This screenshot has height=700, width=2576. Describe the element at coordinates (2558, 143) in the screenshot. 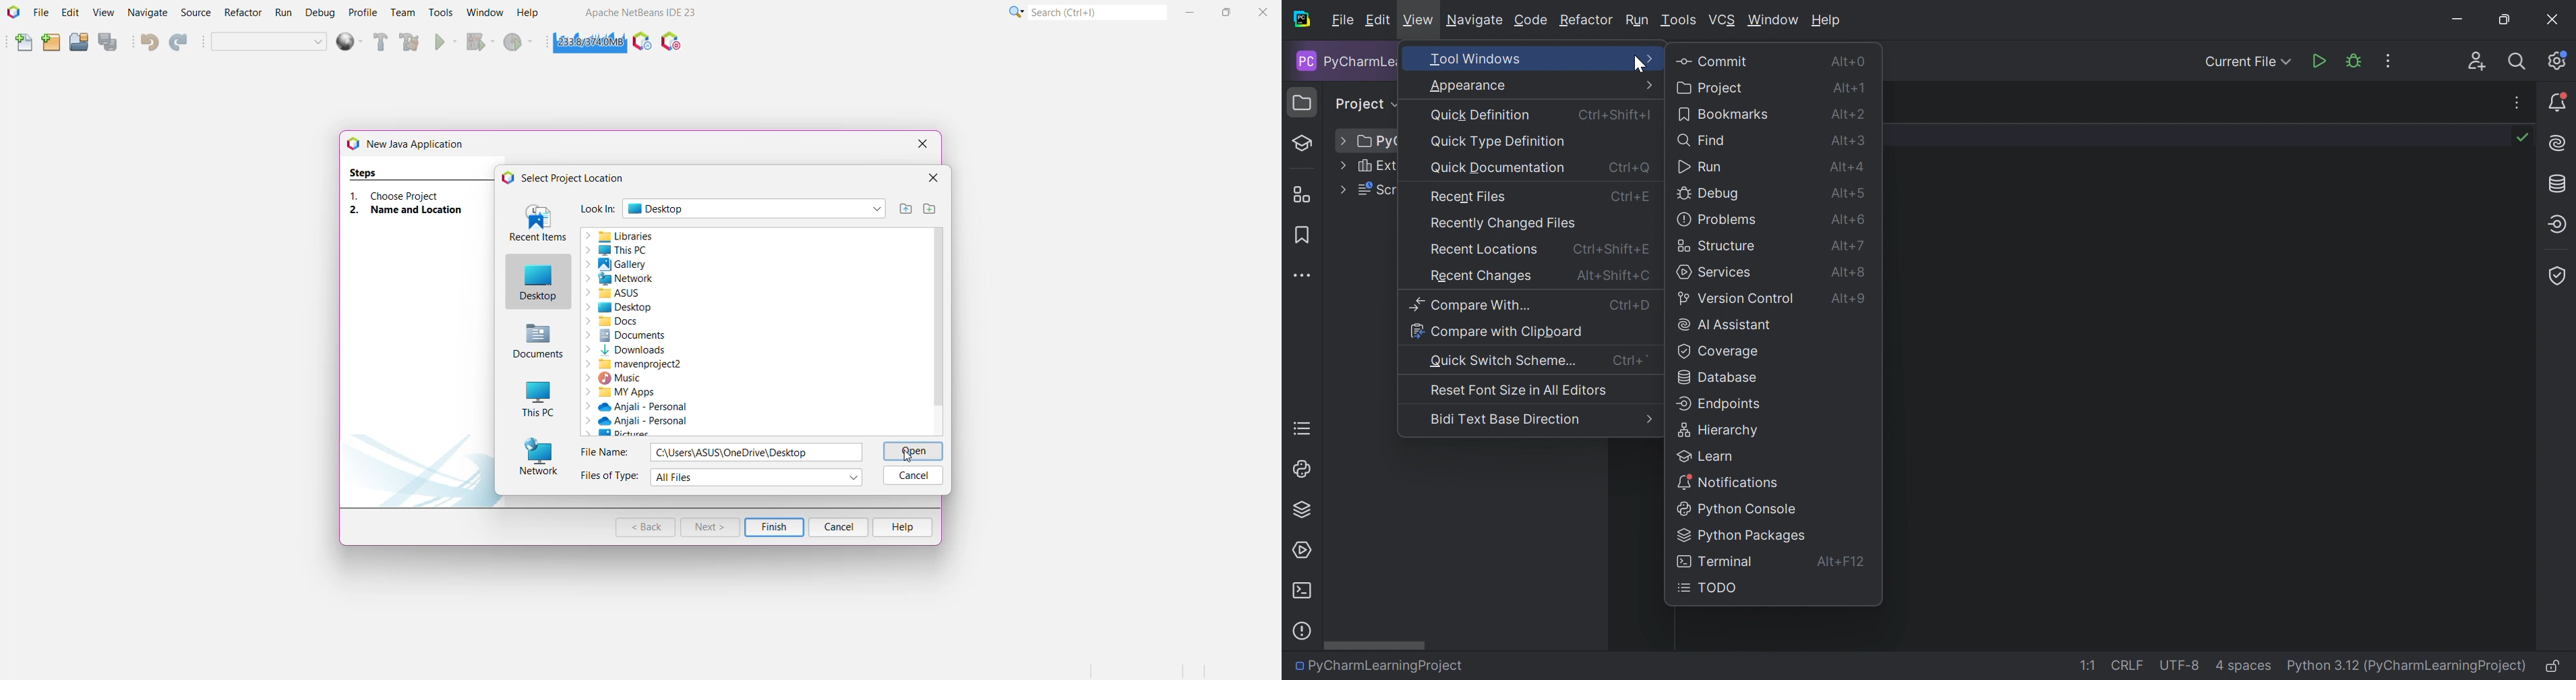

I see `AI assistant` at that location.